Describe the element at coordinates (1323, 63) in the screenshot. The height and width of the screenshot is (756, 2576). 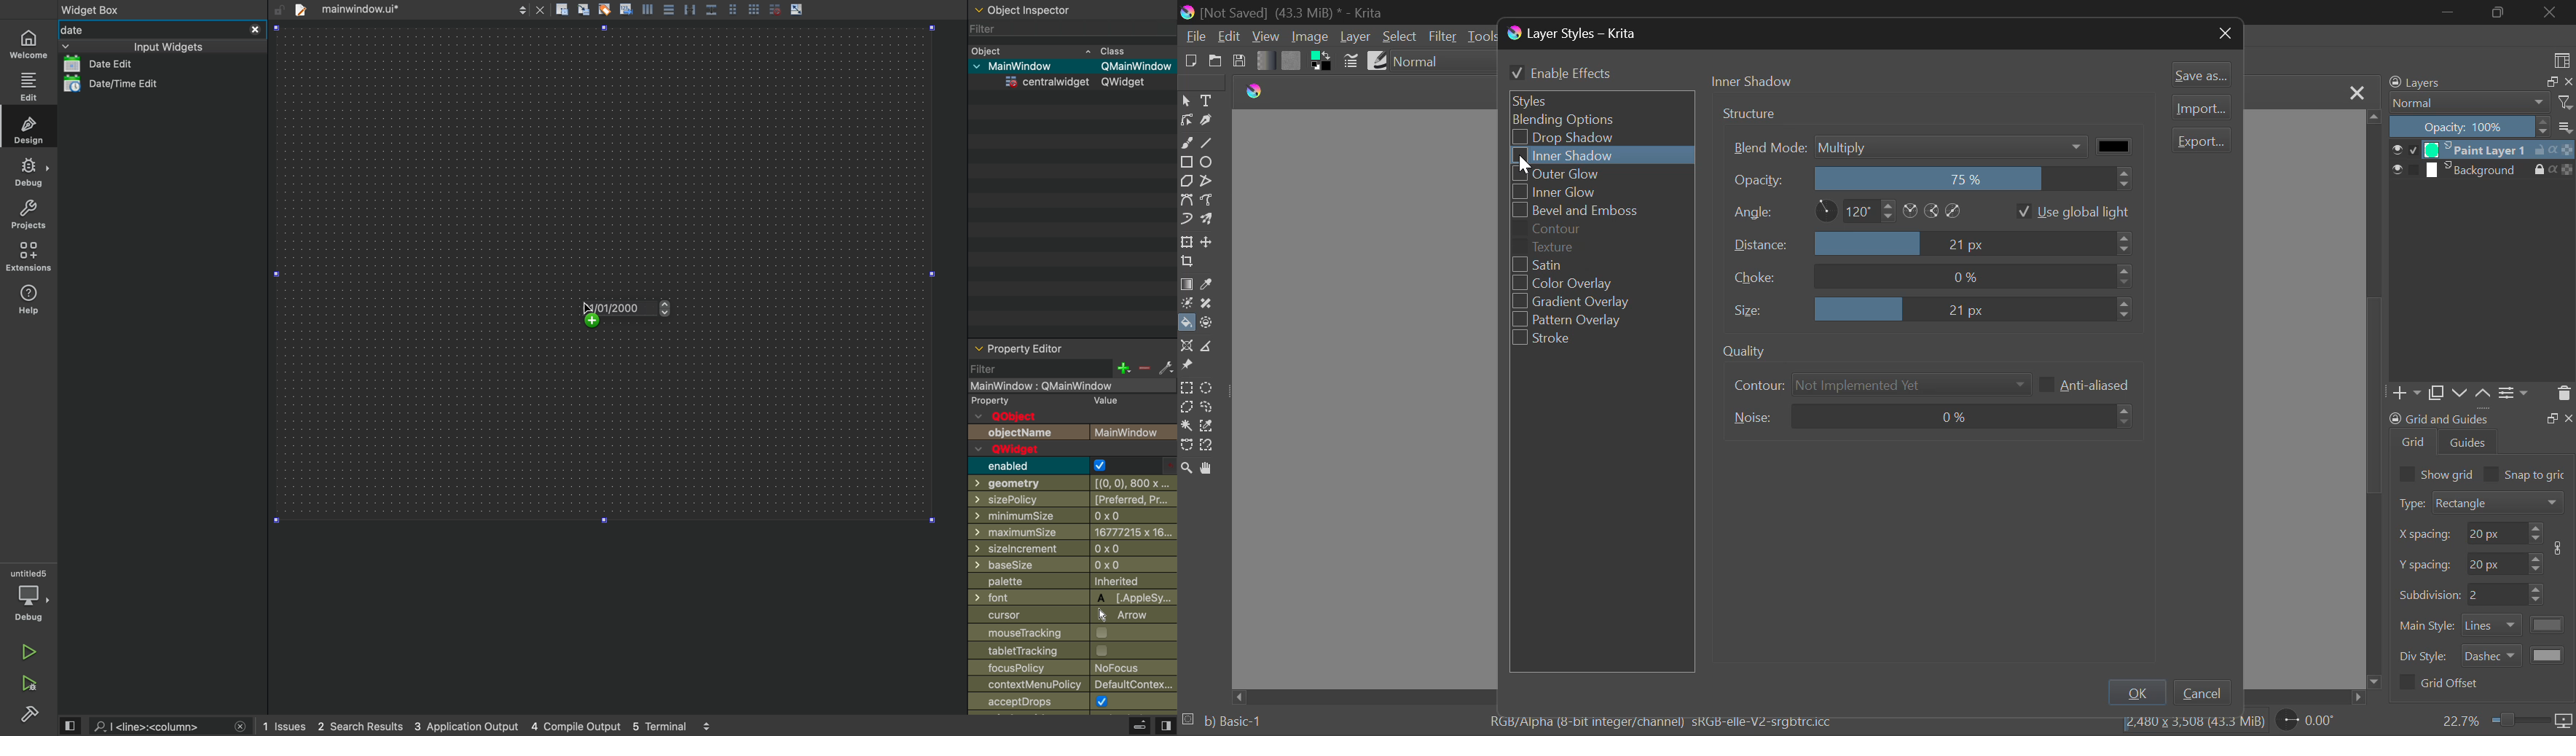
I see `Colors in Use` at that location.